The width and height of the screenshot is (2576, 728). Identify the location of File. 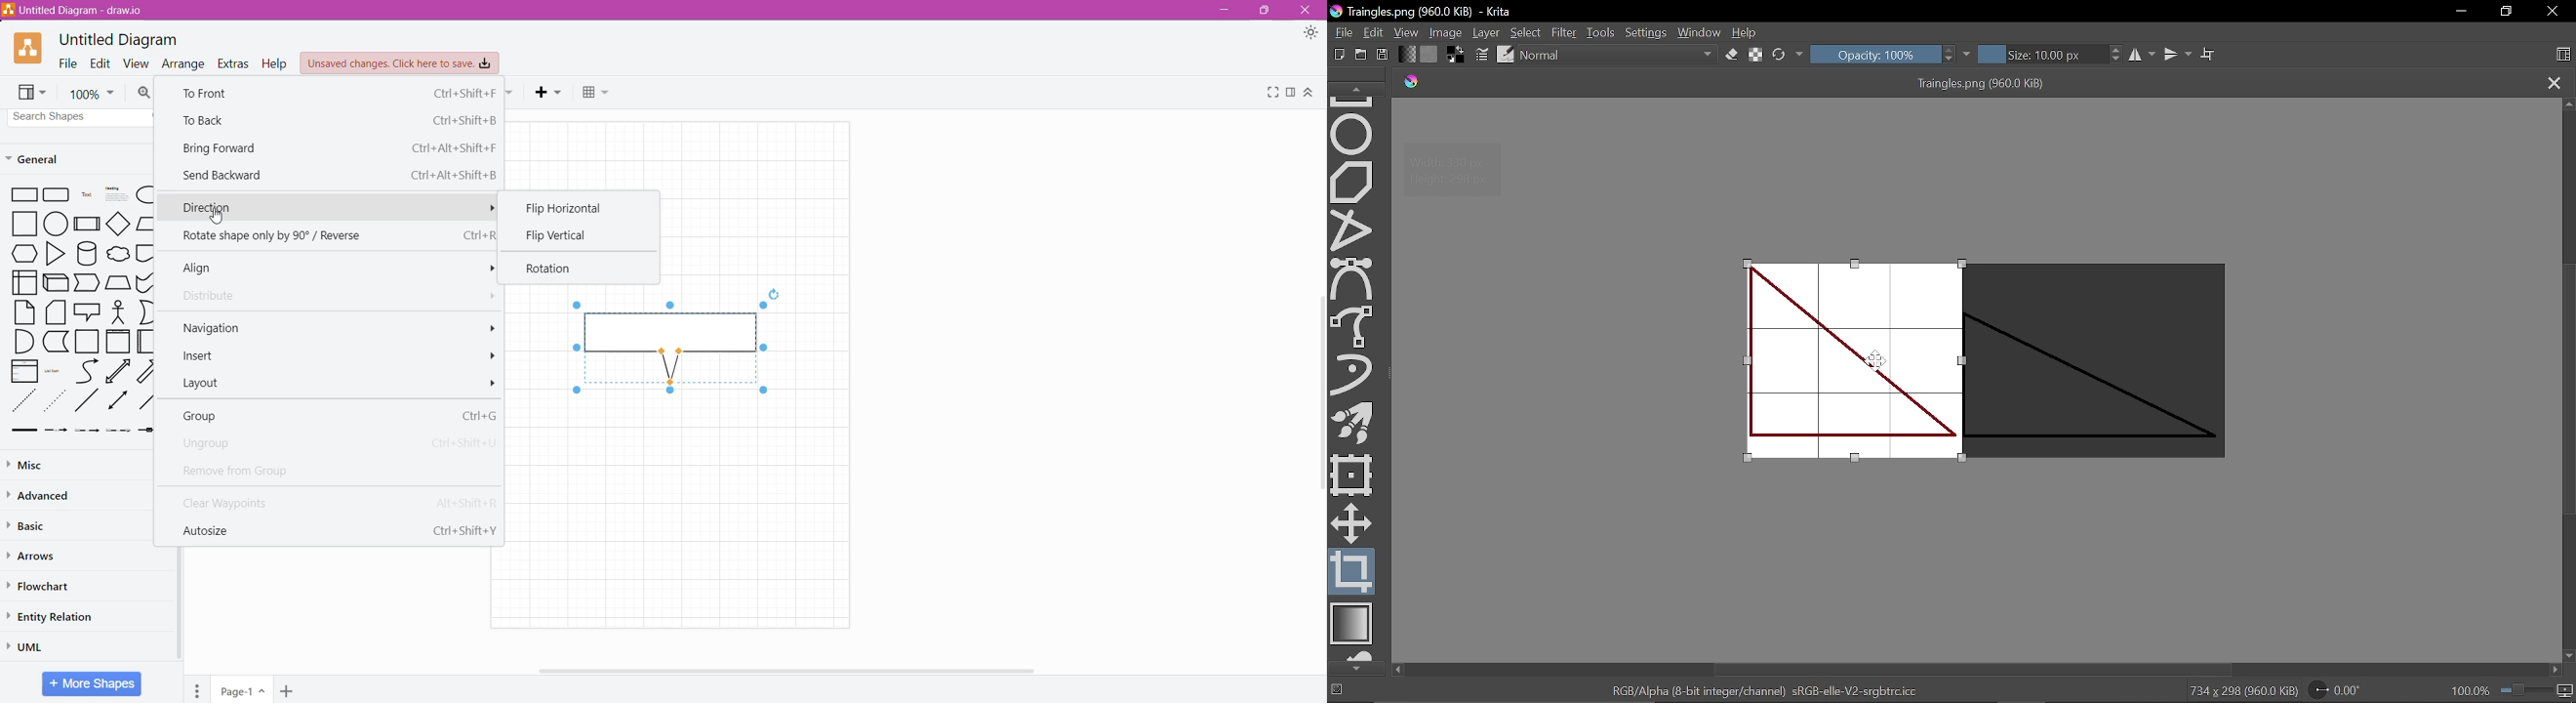
(1341, 31).